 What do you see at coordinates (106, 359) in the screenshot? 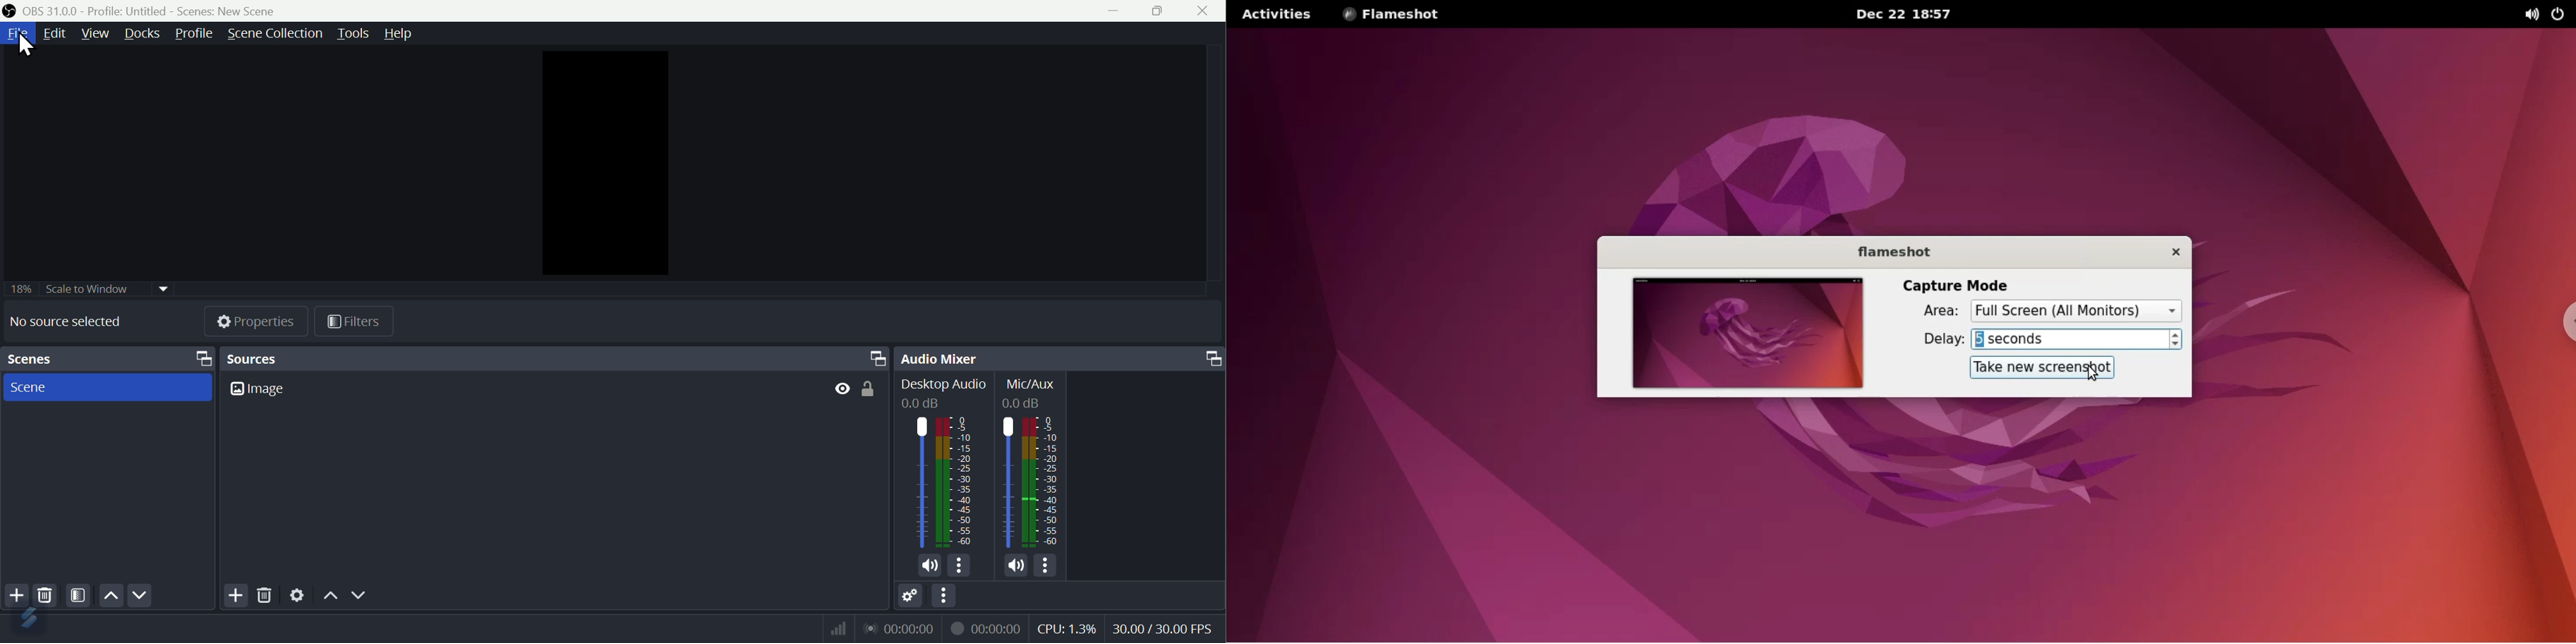
I see `Scenes` at bounding box center [106, 359].